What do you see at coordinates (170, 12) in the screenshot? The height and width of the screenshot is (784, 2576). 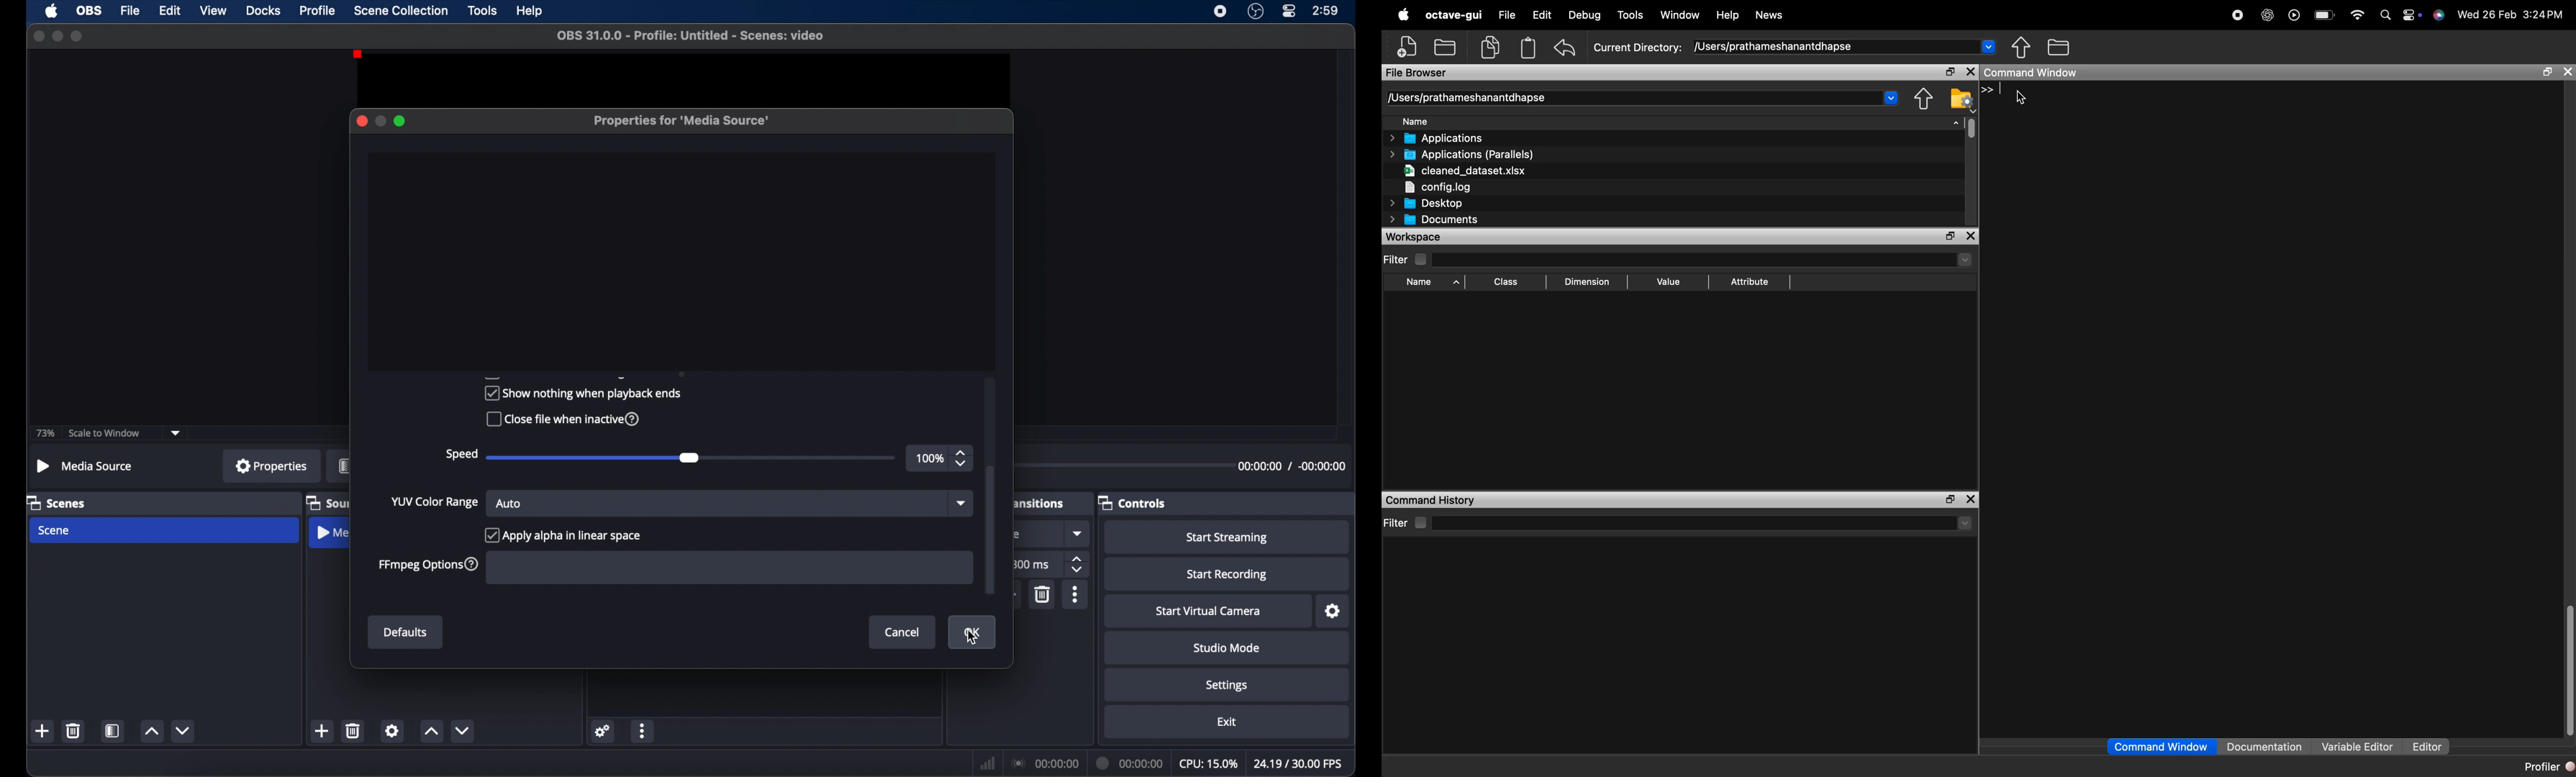 I see `edit` at bounding box center [170, 12].